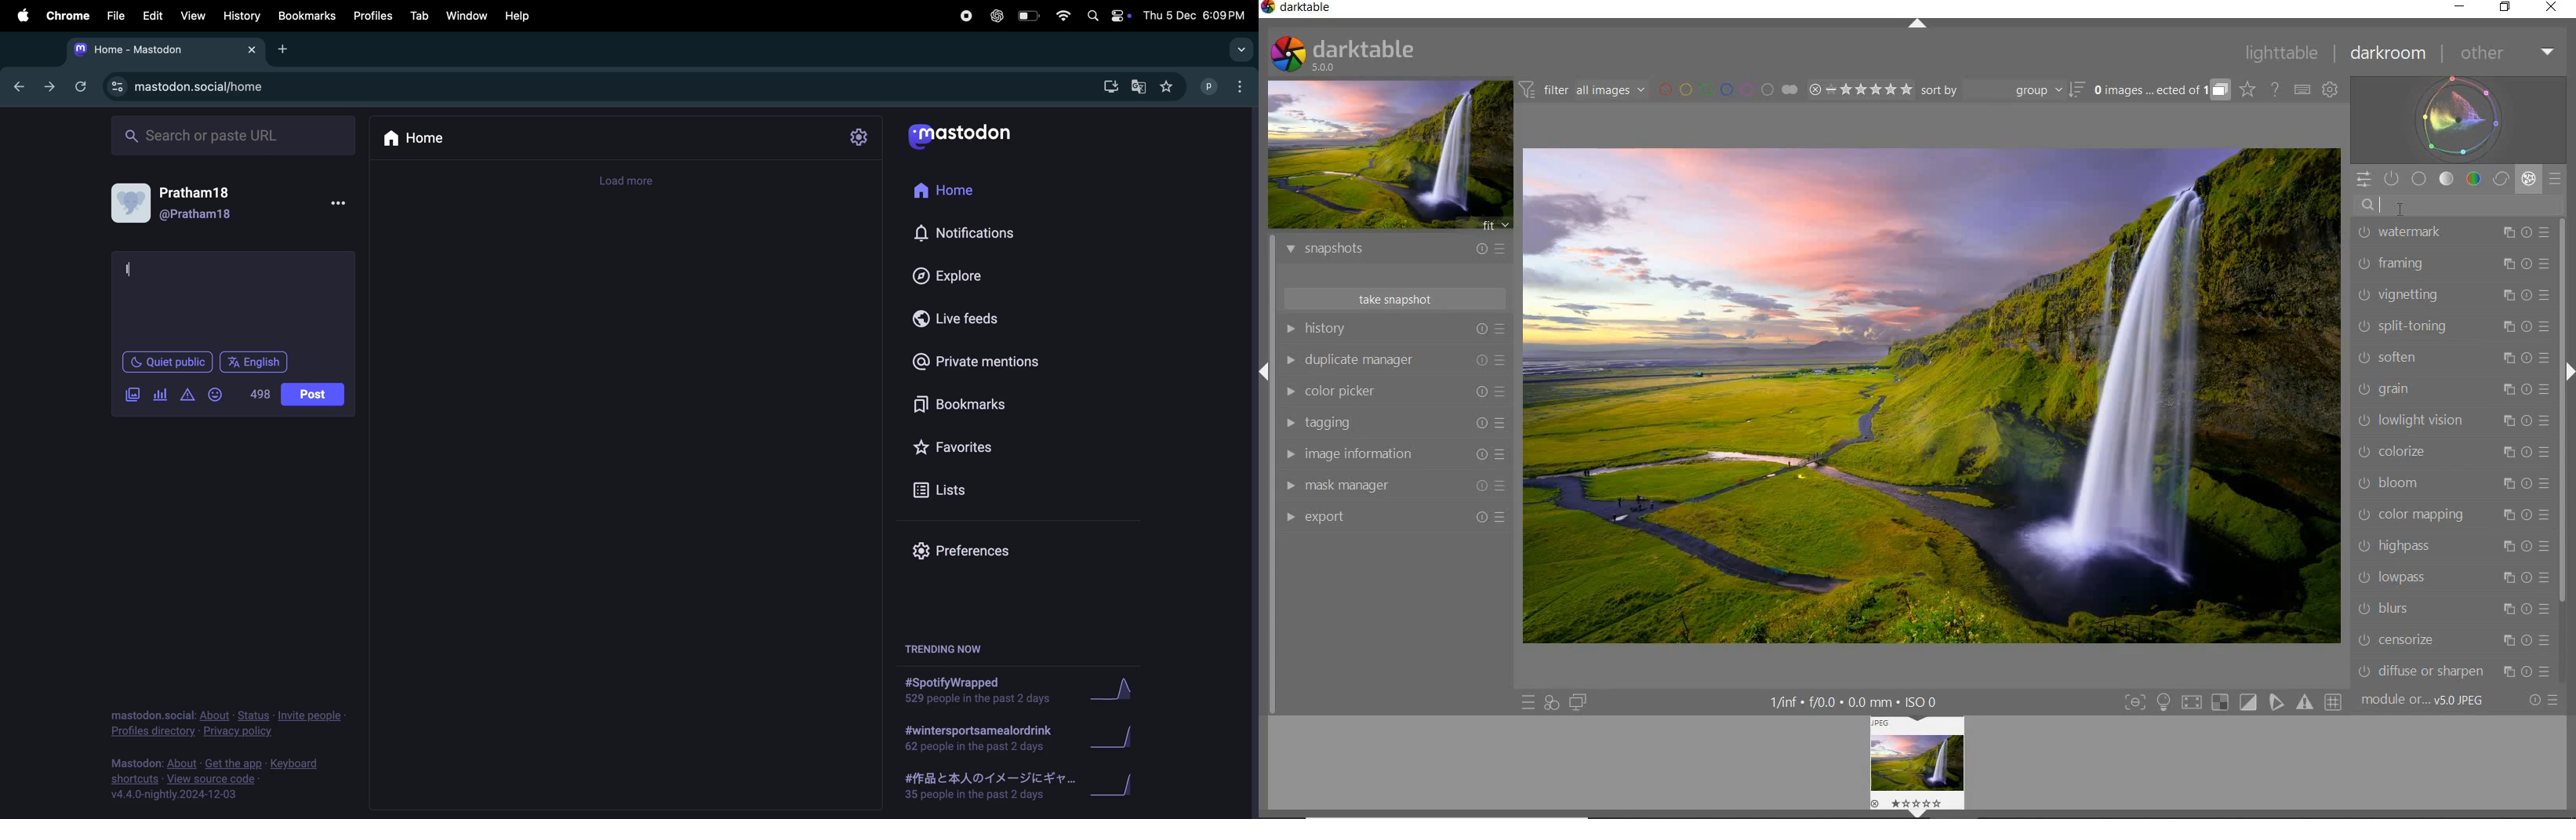 The width and height of the screenshot is (2576, 840). What do you see at coordinates (190, 87) in the screenshot?
I see `mastodonsocial url` at bounding box center [190, 87].